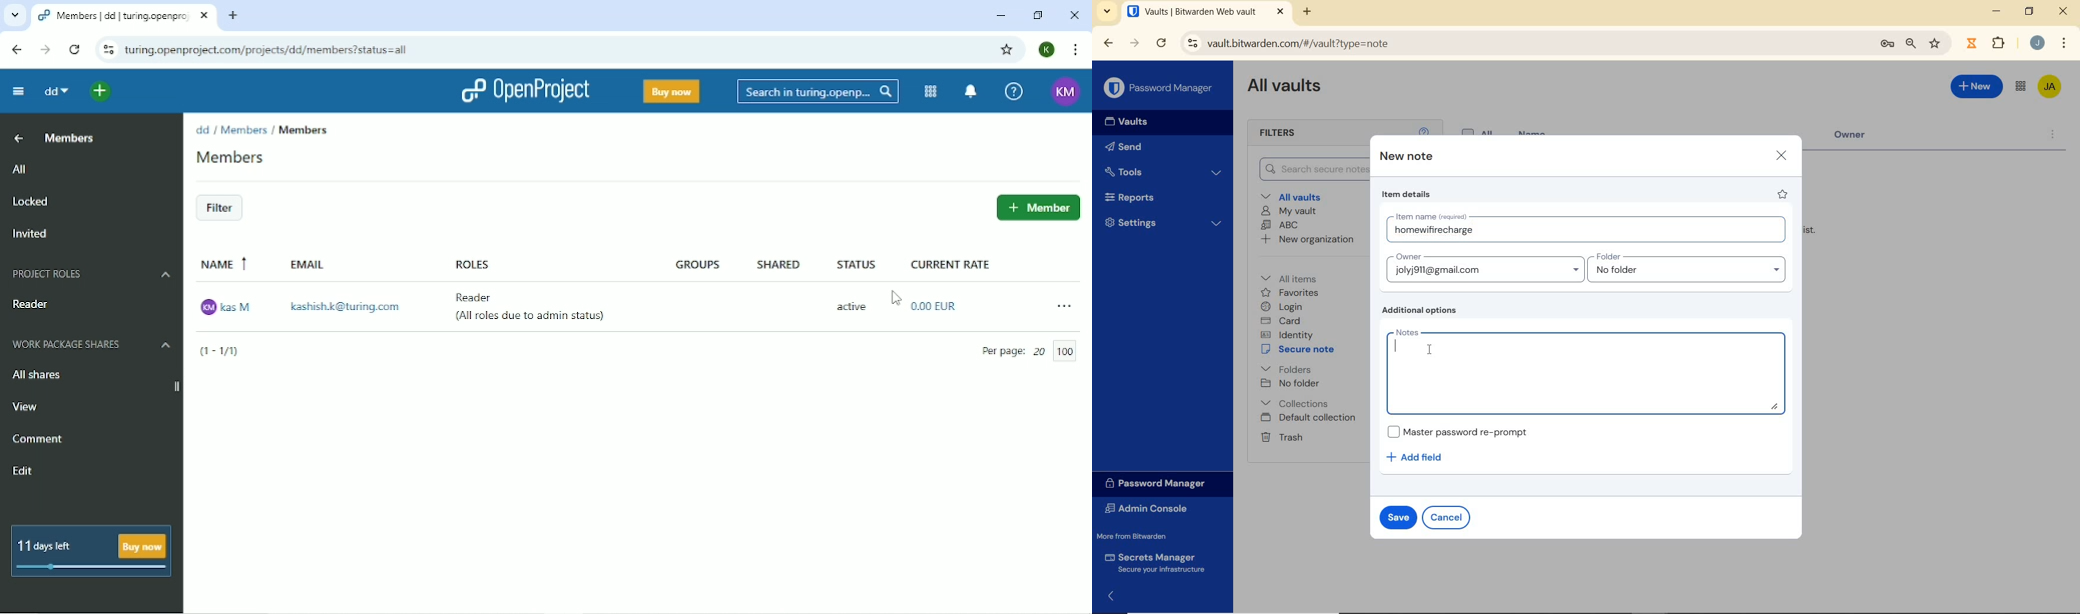  What do you see at coordinates (846, 307) in the screenshot?
I see `active` at bounding box center [846, 307].